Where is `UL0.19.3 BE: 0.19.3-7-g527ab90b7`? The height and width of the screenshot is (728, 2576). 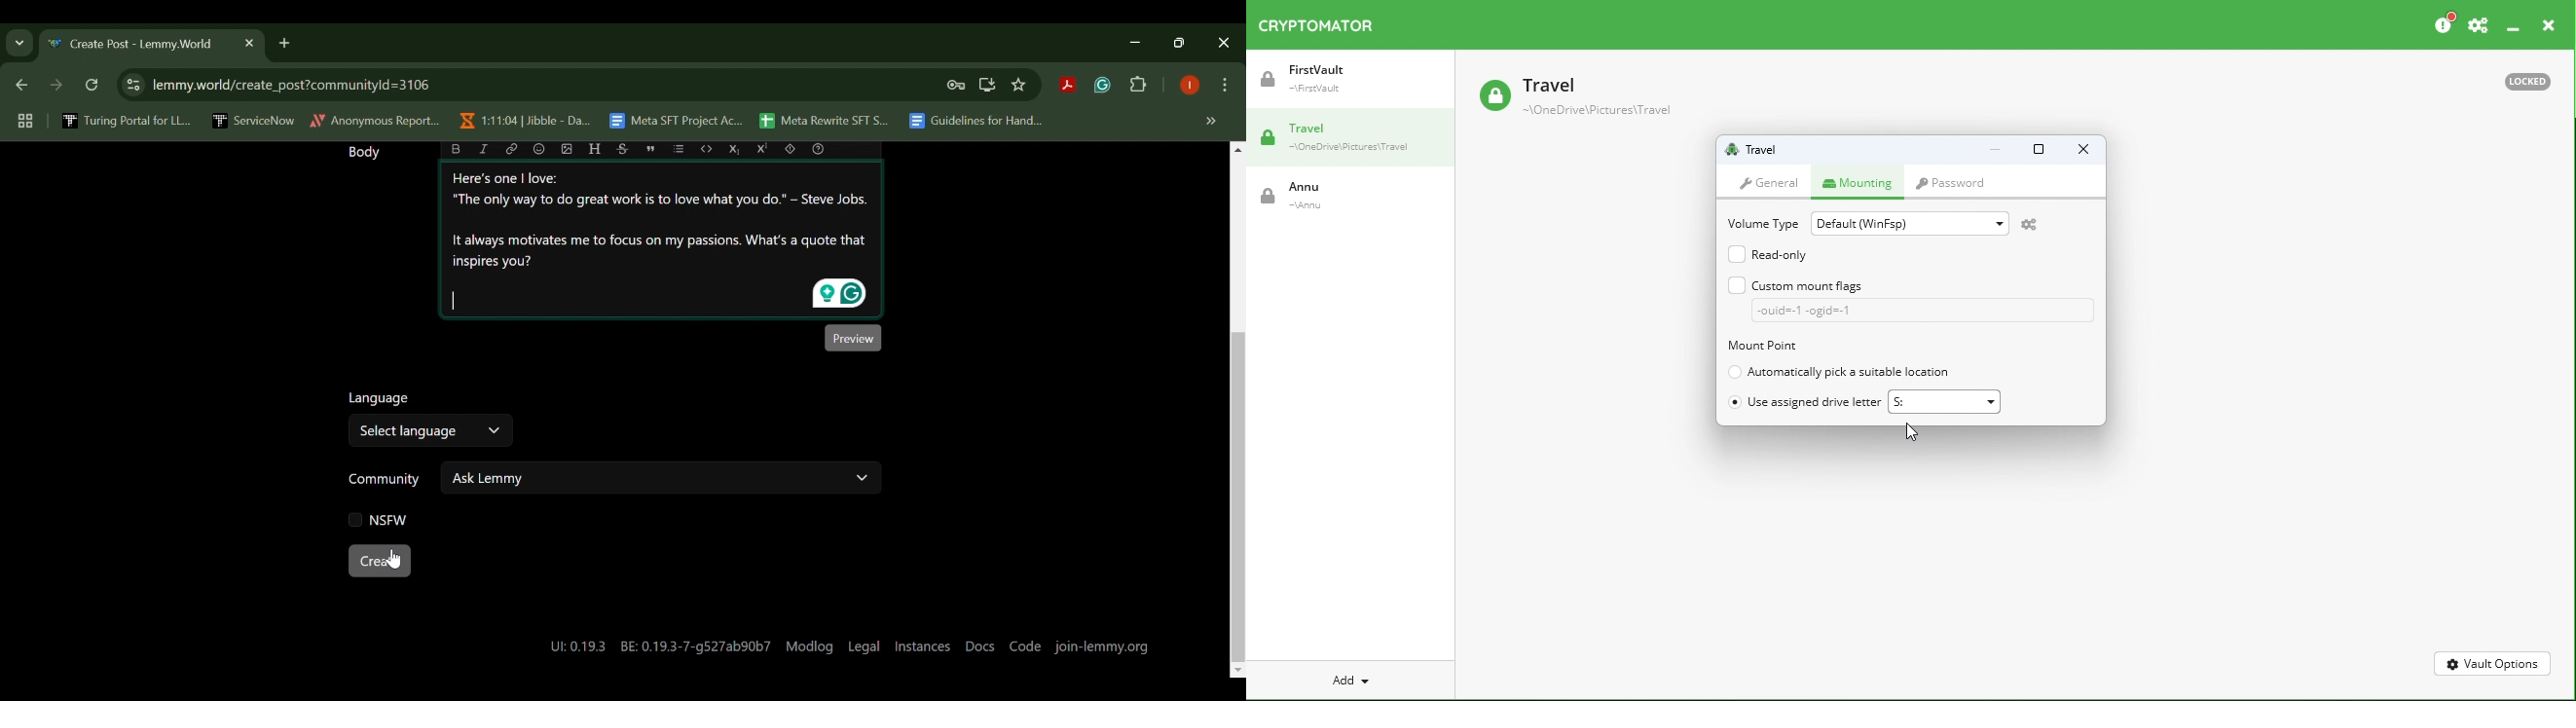 UL0.19.3 BE: 0.19.3-7-g527ab90b7 is located at coordinates (660, 646).